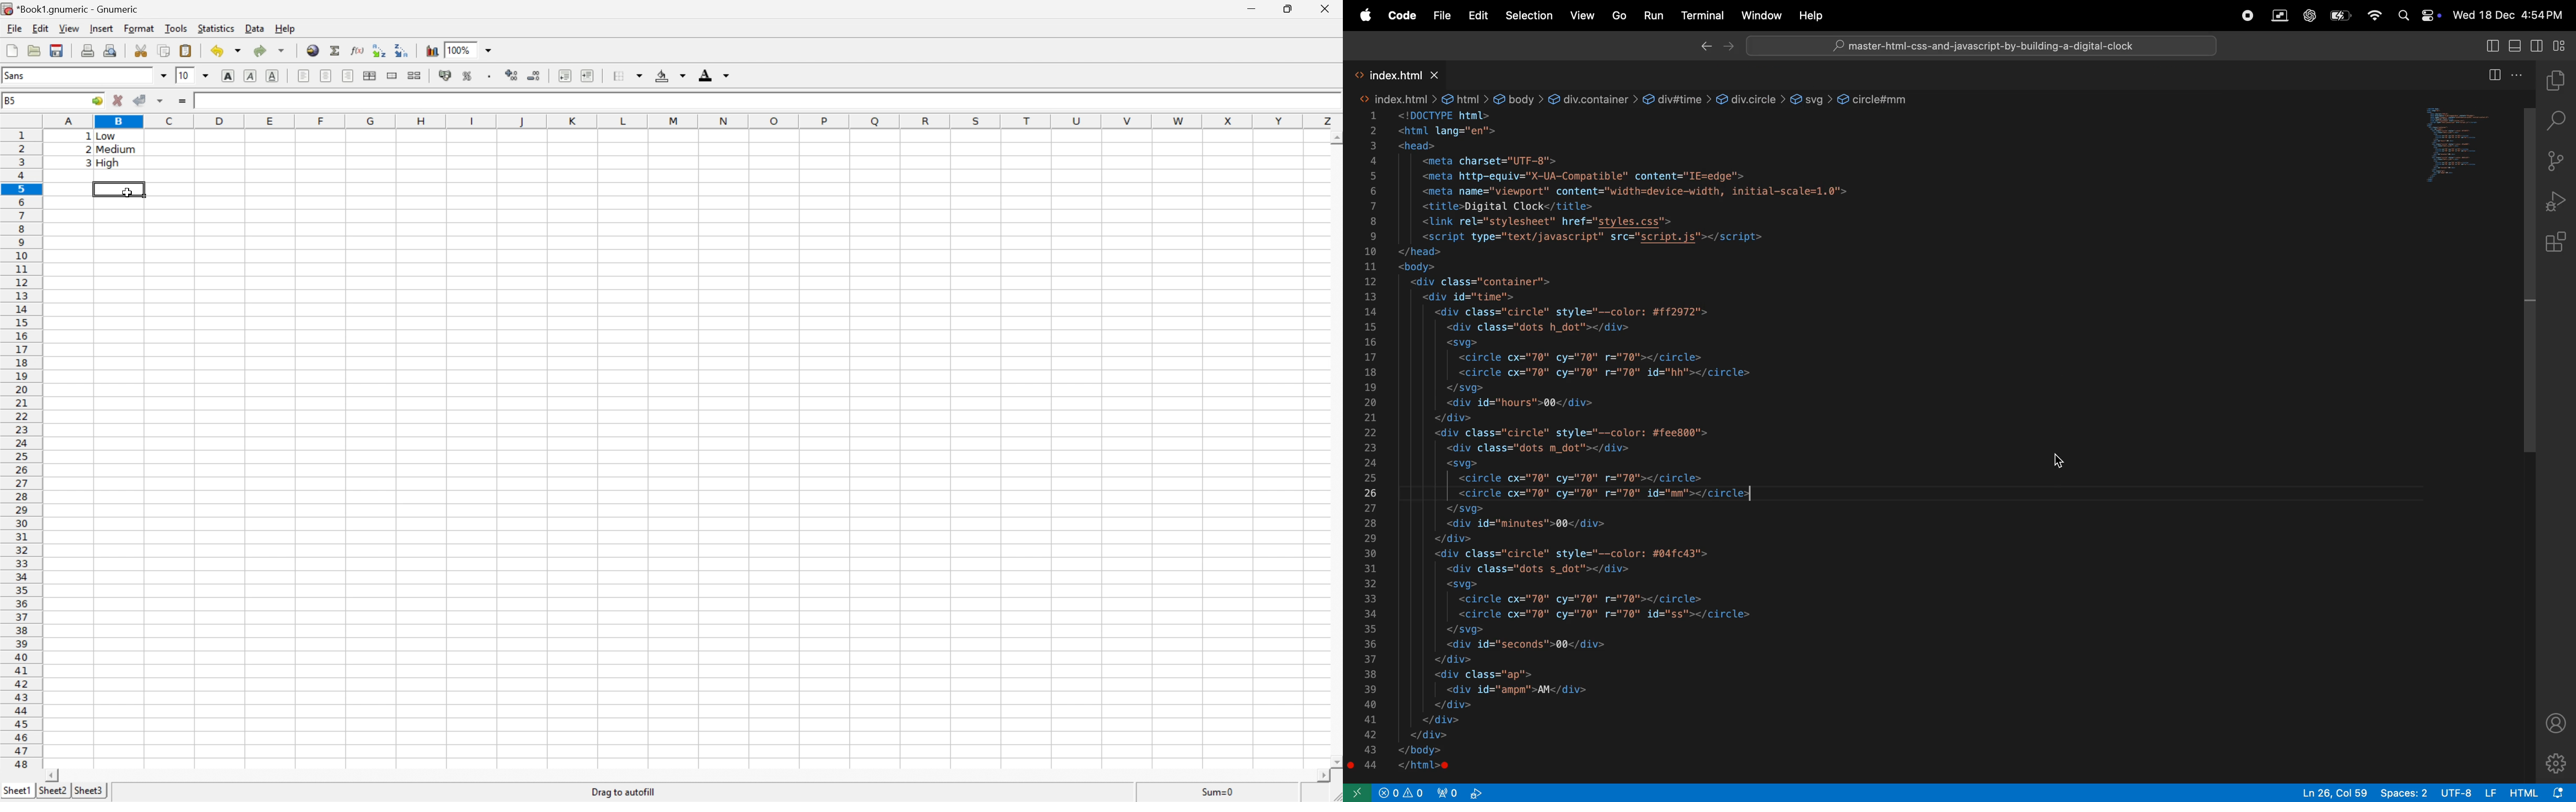  I want to click on Minimize, so click(1250, 7).